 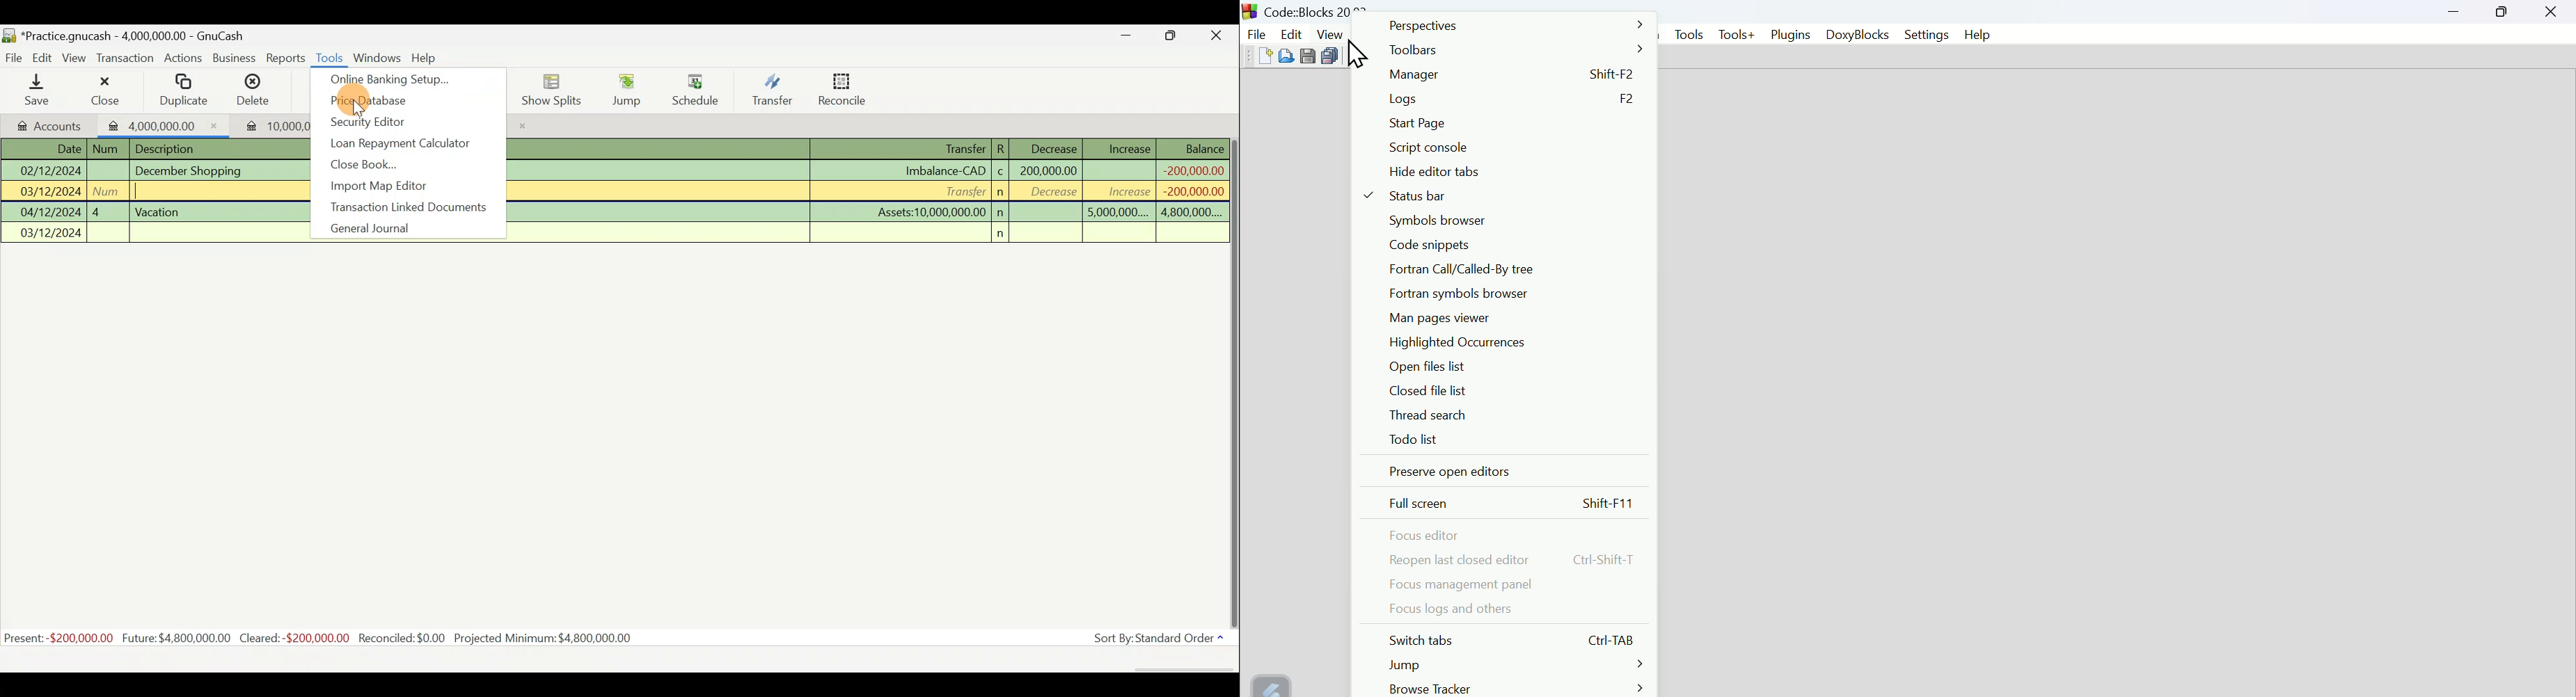 What do you see at coordinates (695, 90) in the screenshot?
I see `Schedule` at bounding box center [695, 90].